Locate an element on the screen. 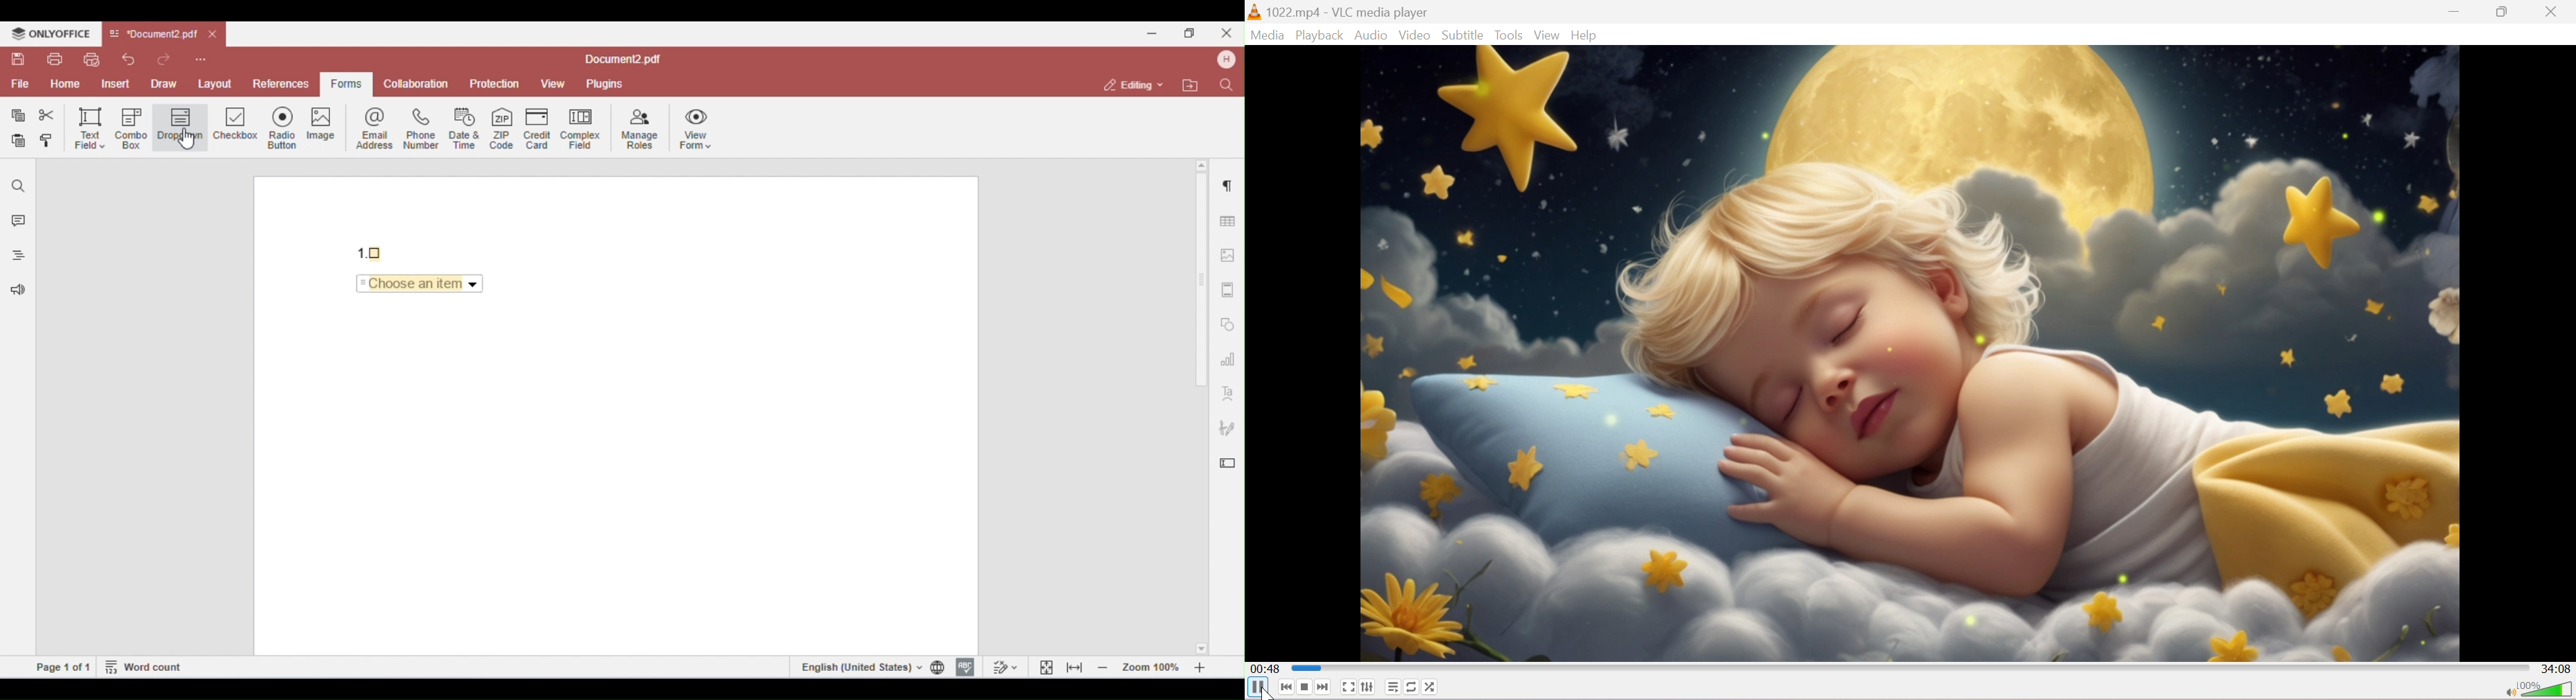  Subtitle is located at coordinates (1462, 36).